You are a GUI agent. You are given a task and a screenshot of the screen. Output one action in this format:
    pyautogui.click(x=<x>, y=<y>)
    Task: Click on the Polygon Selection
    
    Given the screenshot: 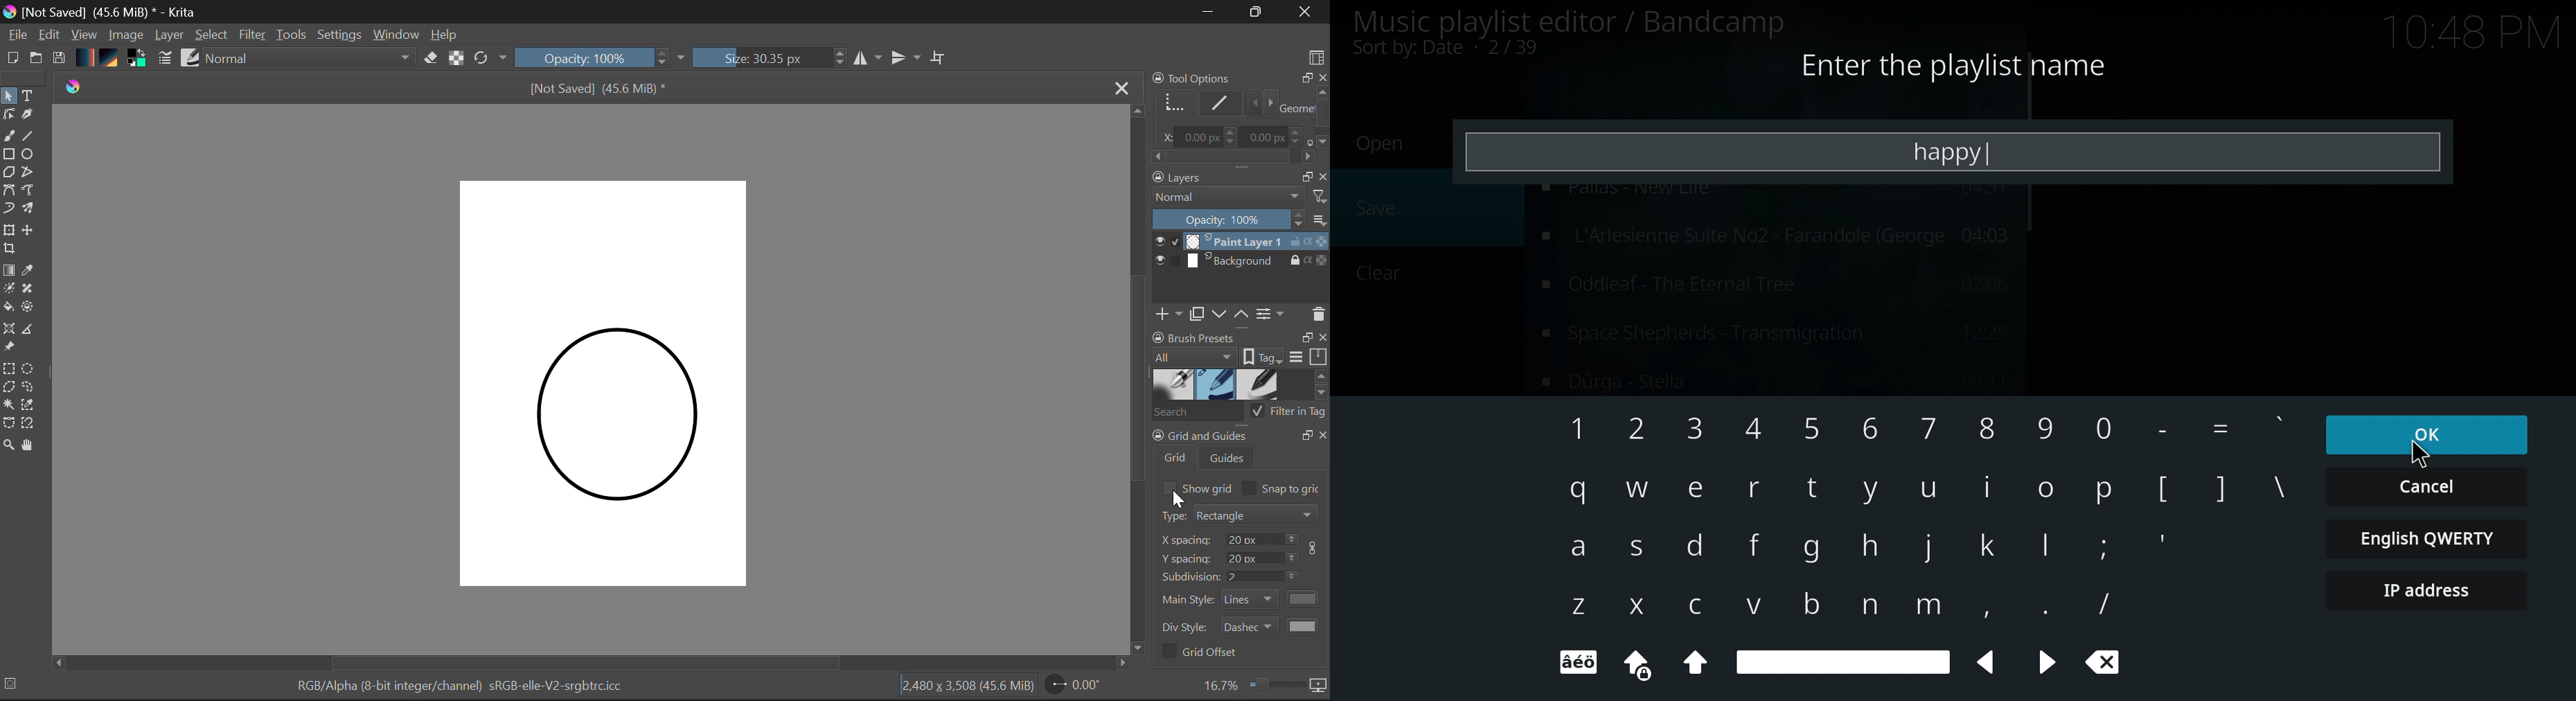 What is the action you would take?
    pyautogui.click(x=9, y=388)
    